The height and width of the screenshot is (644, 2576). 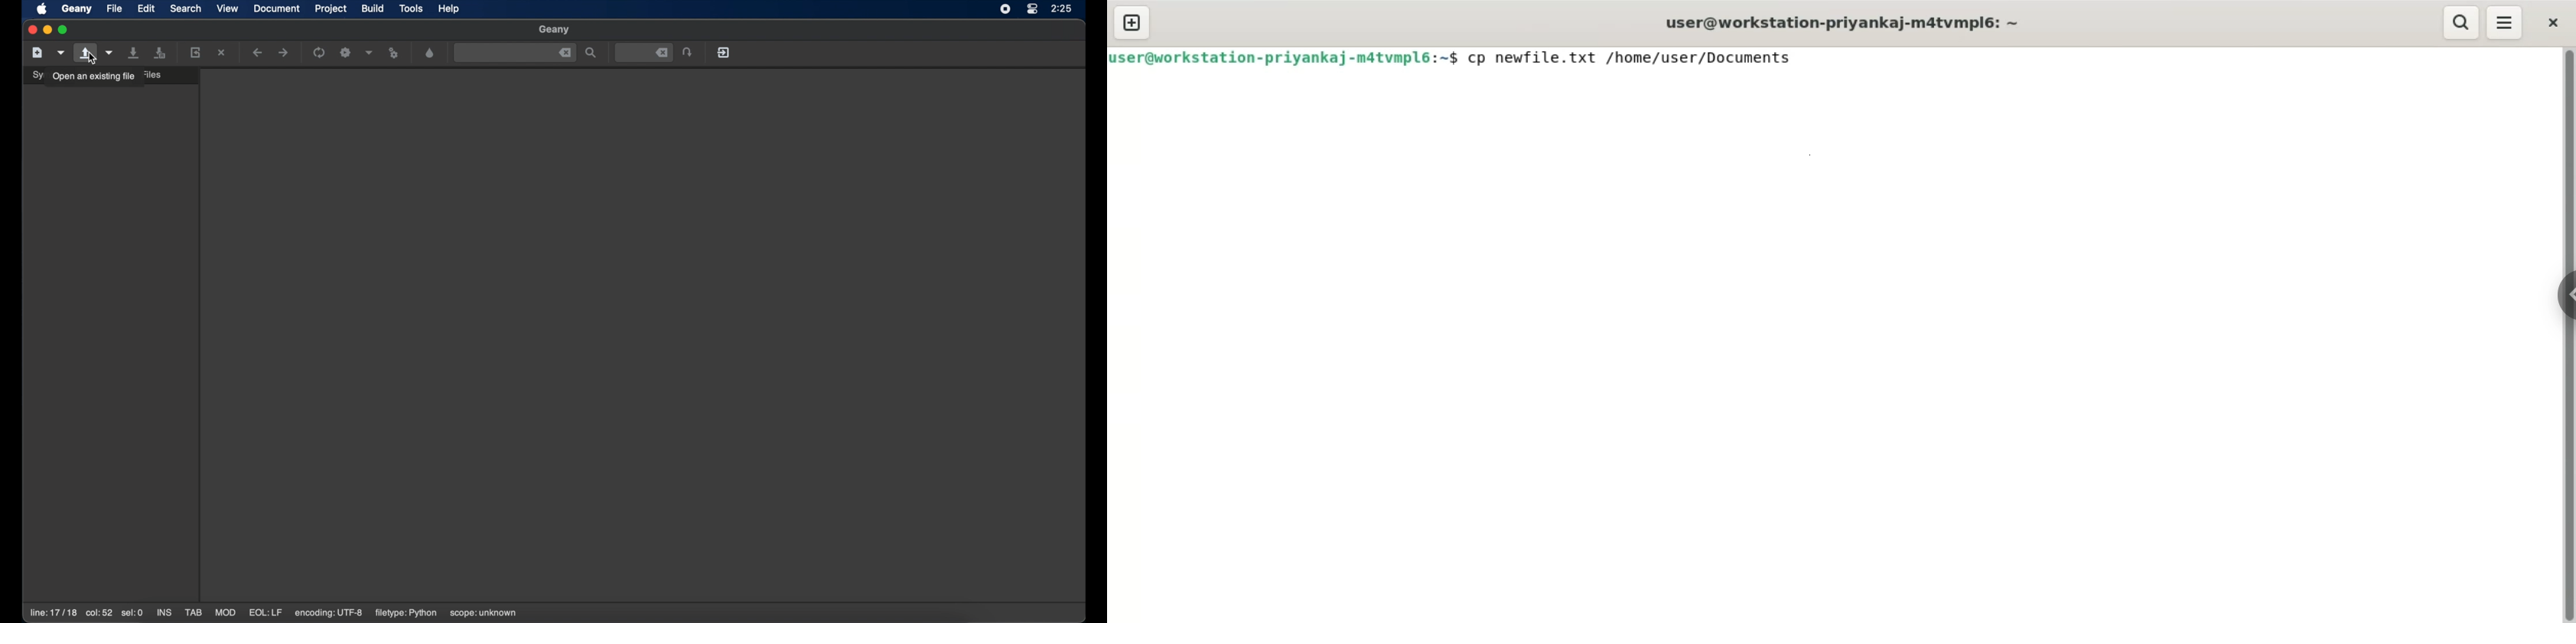 I want to click on encoding: utf-8, so click(x=329, y=613).